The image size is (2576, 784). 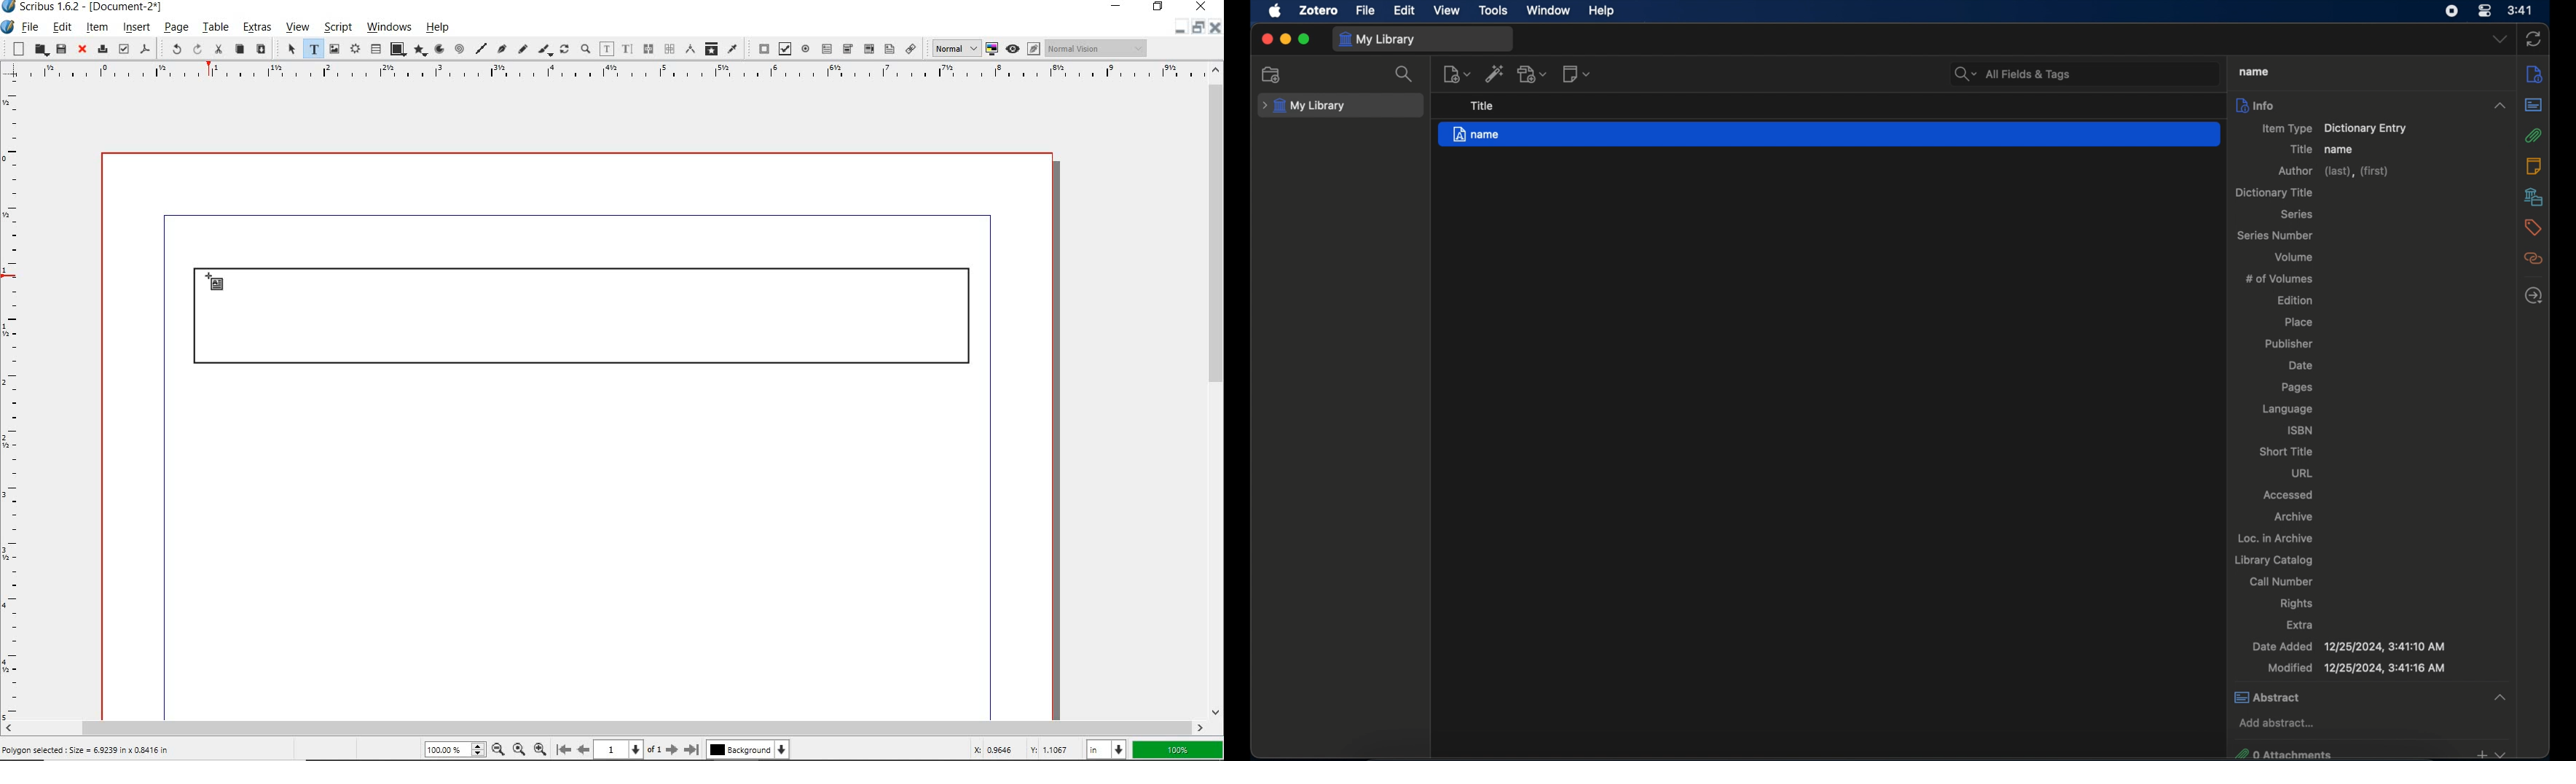 I want to click on series number, so click(x=2277, y=235).